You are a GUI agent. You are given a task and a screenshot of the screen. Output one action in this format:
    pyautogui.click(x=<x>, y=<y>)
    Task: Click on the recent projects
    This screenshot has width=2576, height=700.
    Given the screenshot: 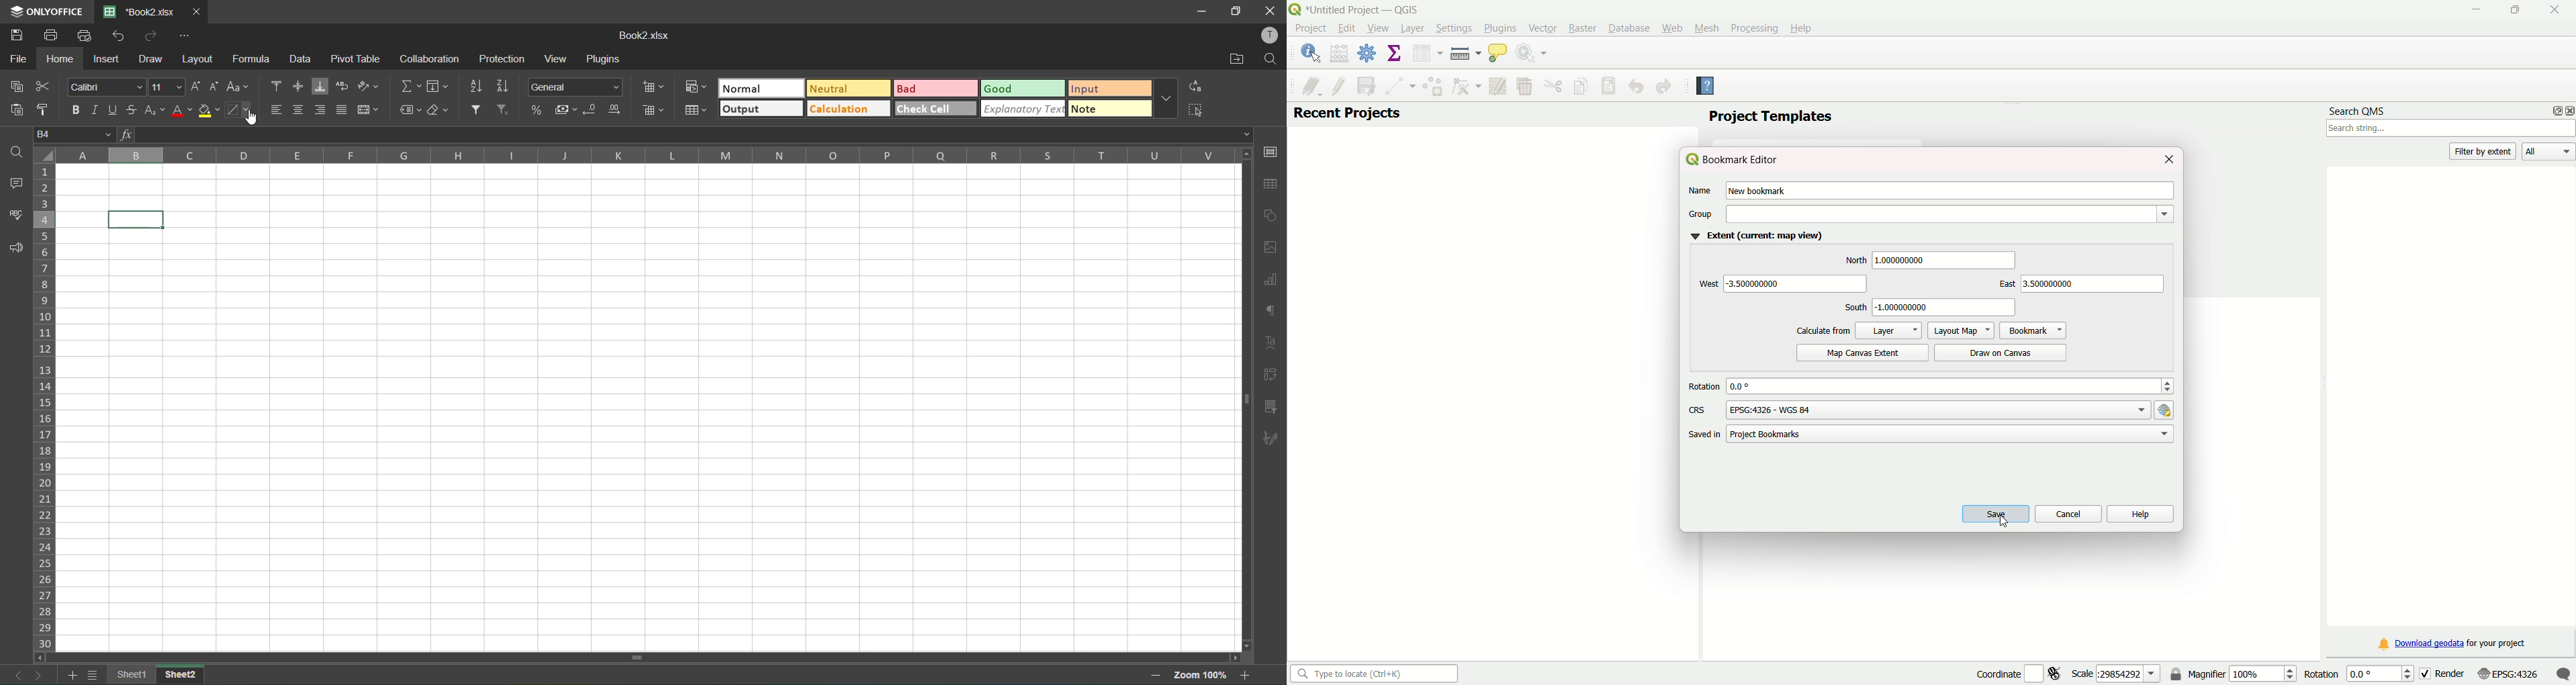 What is the action you would take?
    pyautogui.click(x=1347, y=114)
    